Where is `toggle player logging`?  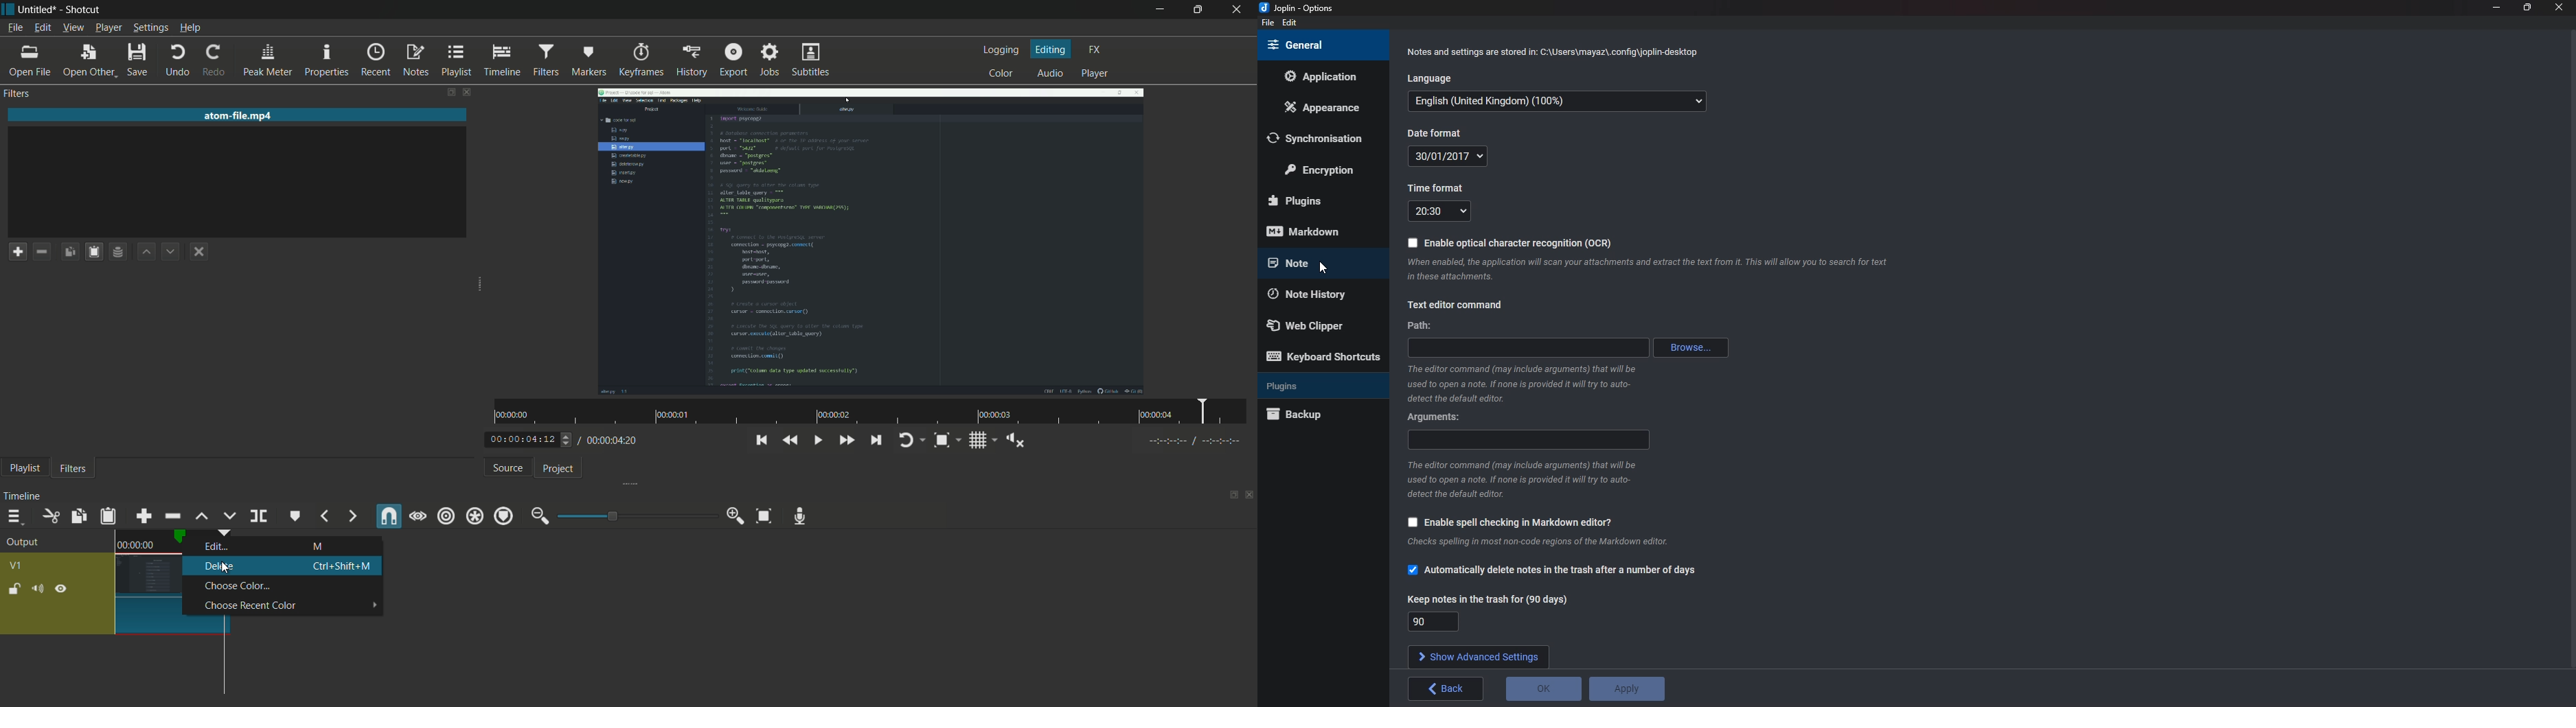 toggle player logging is located at coordinates (906, 441).